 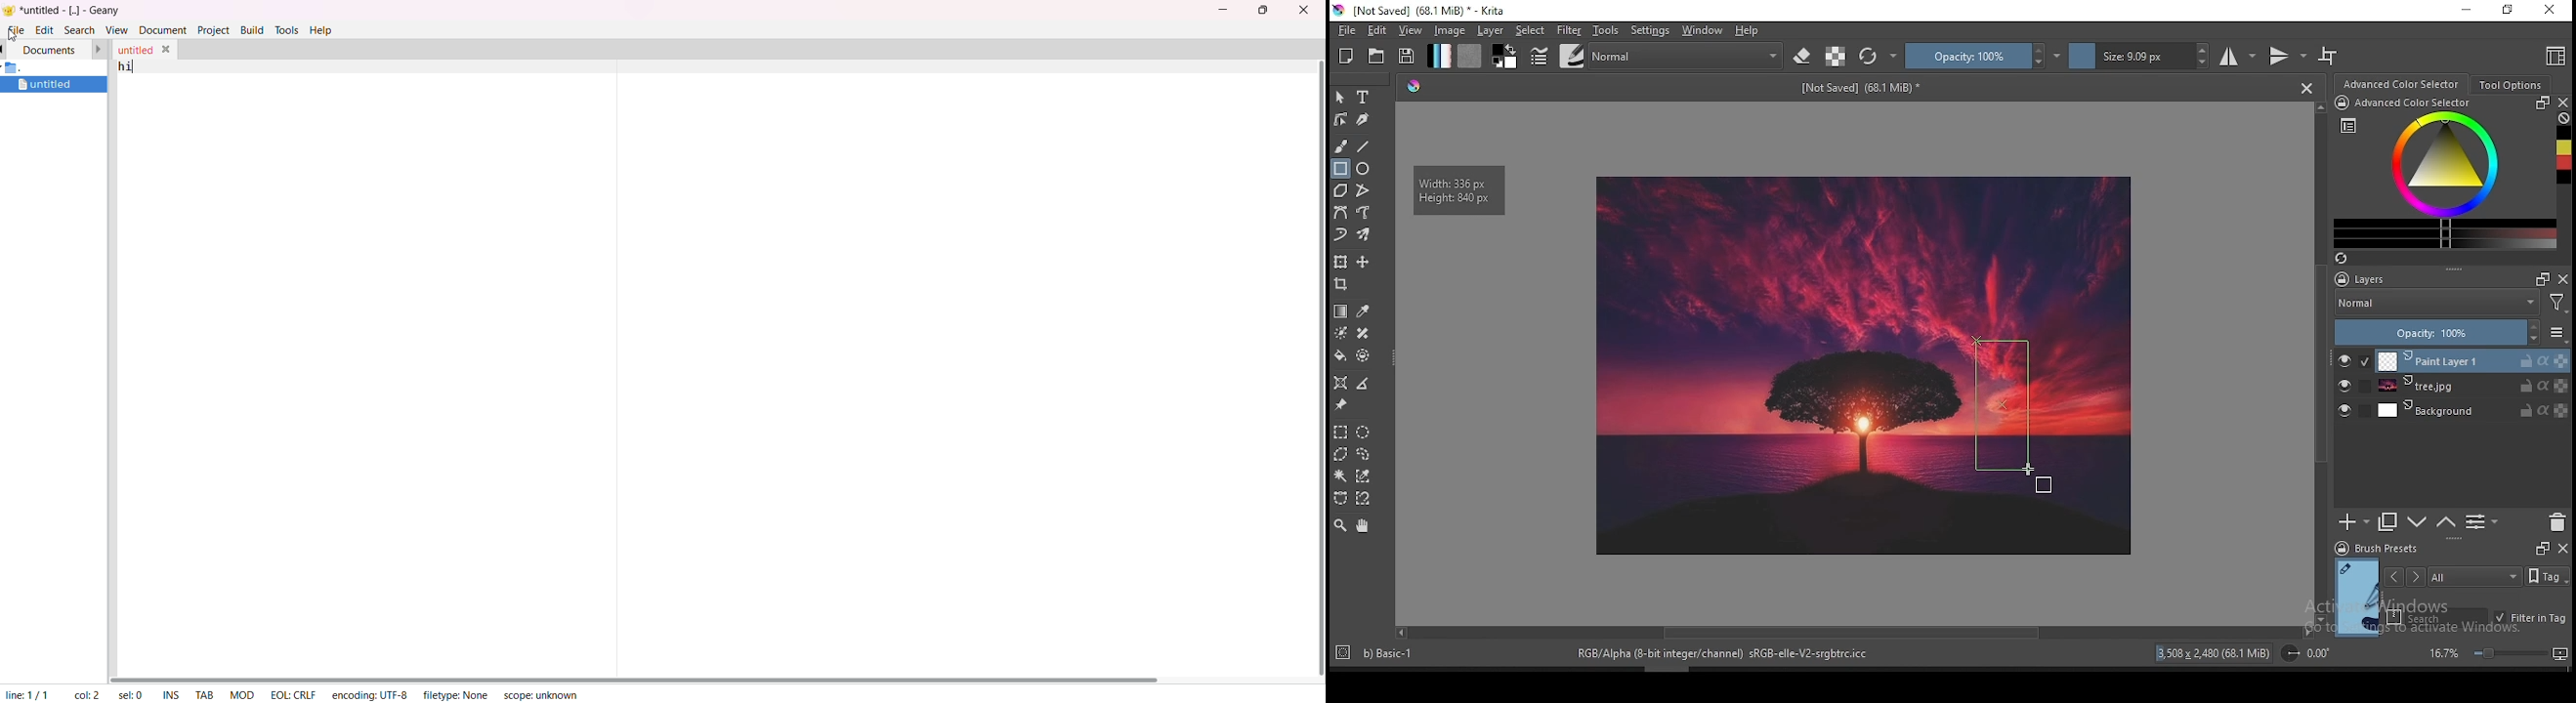 I want to click on bezier curve tool, so click(x=1341, y=213).